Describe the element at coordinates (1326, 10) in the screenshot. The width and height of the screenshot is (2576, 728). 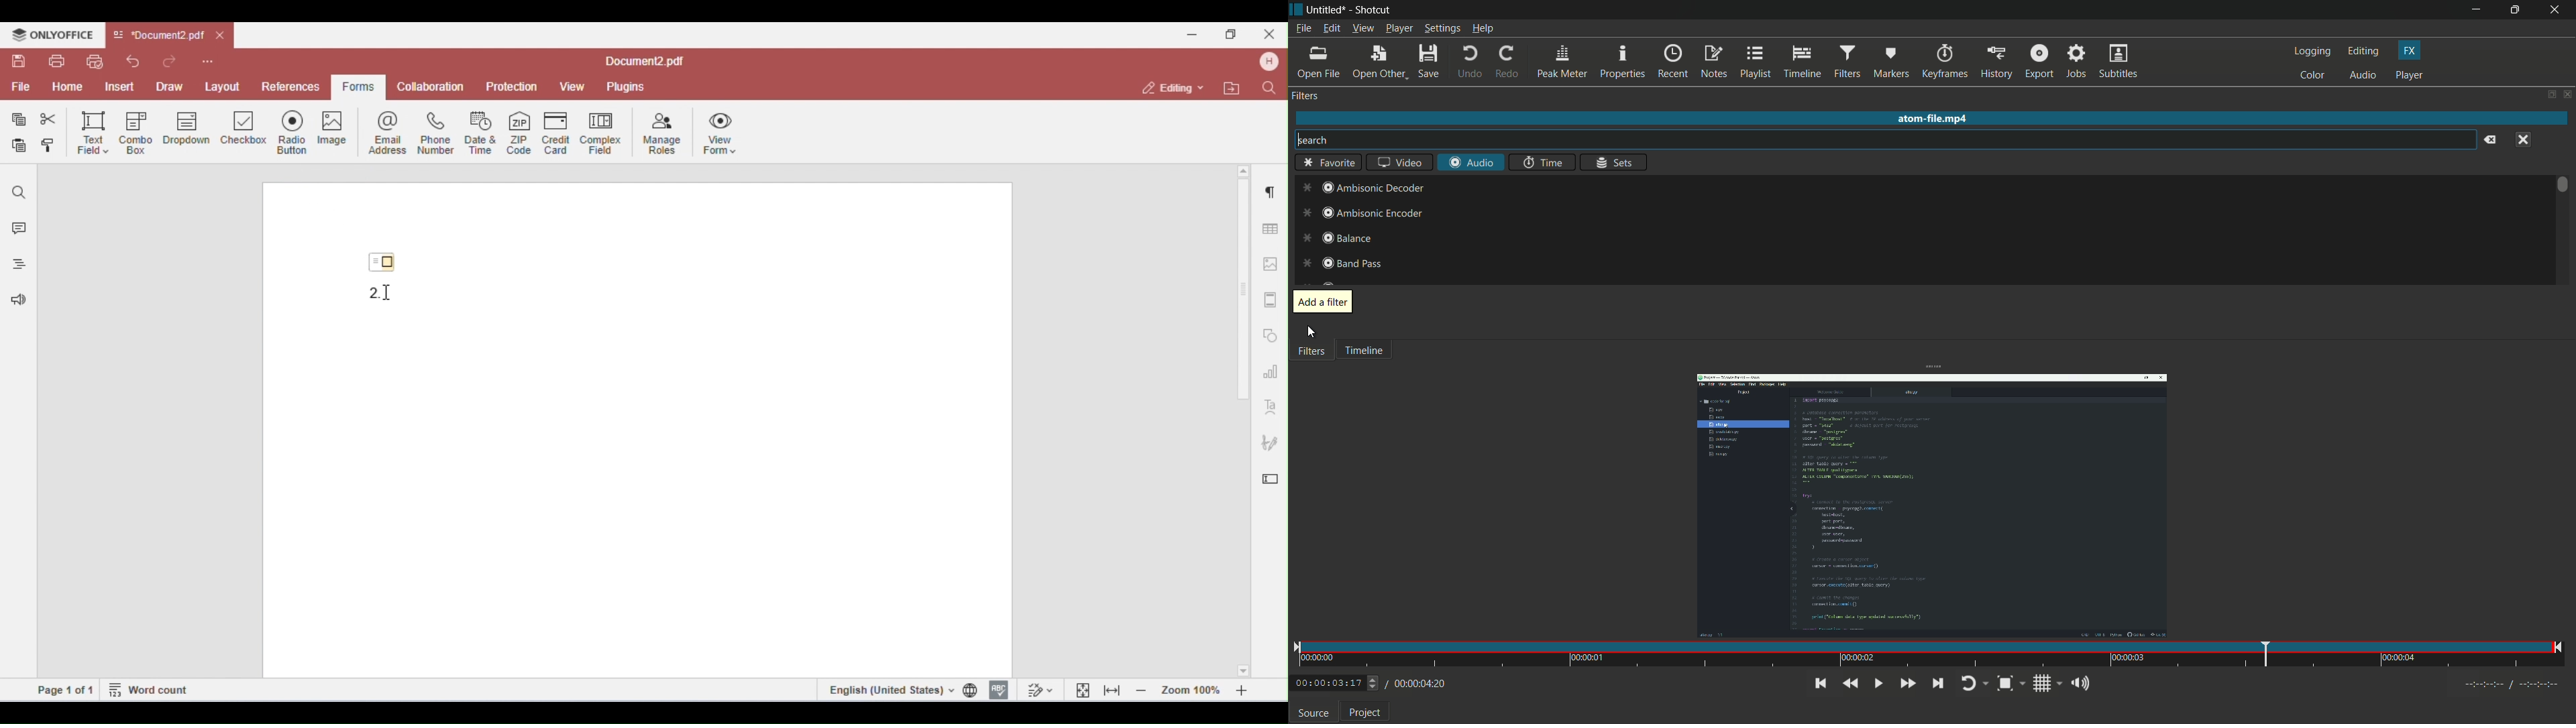
I see `untitled (file name)` at that location.